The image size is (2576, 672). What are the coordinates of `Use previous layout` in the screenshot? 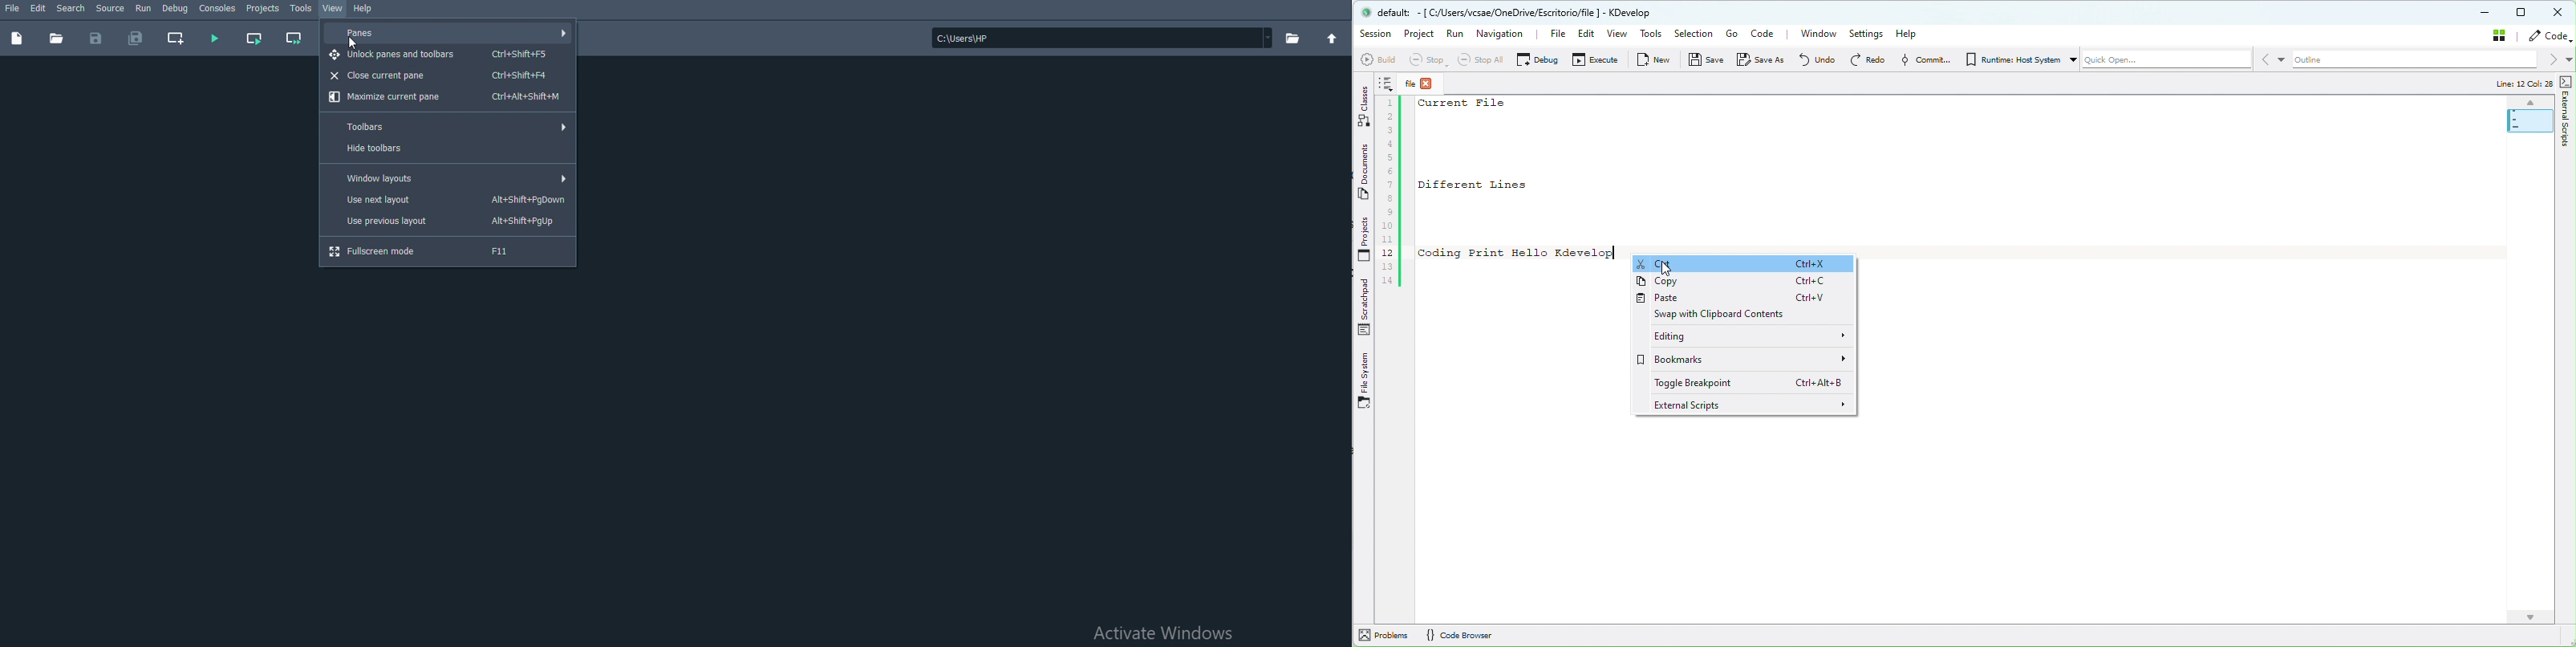 It's located at (446, 220).